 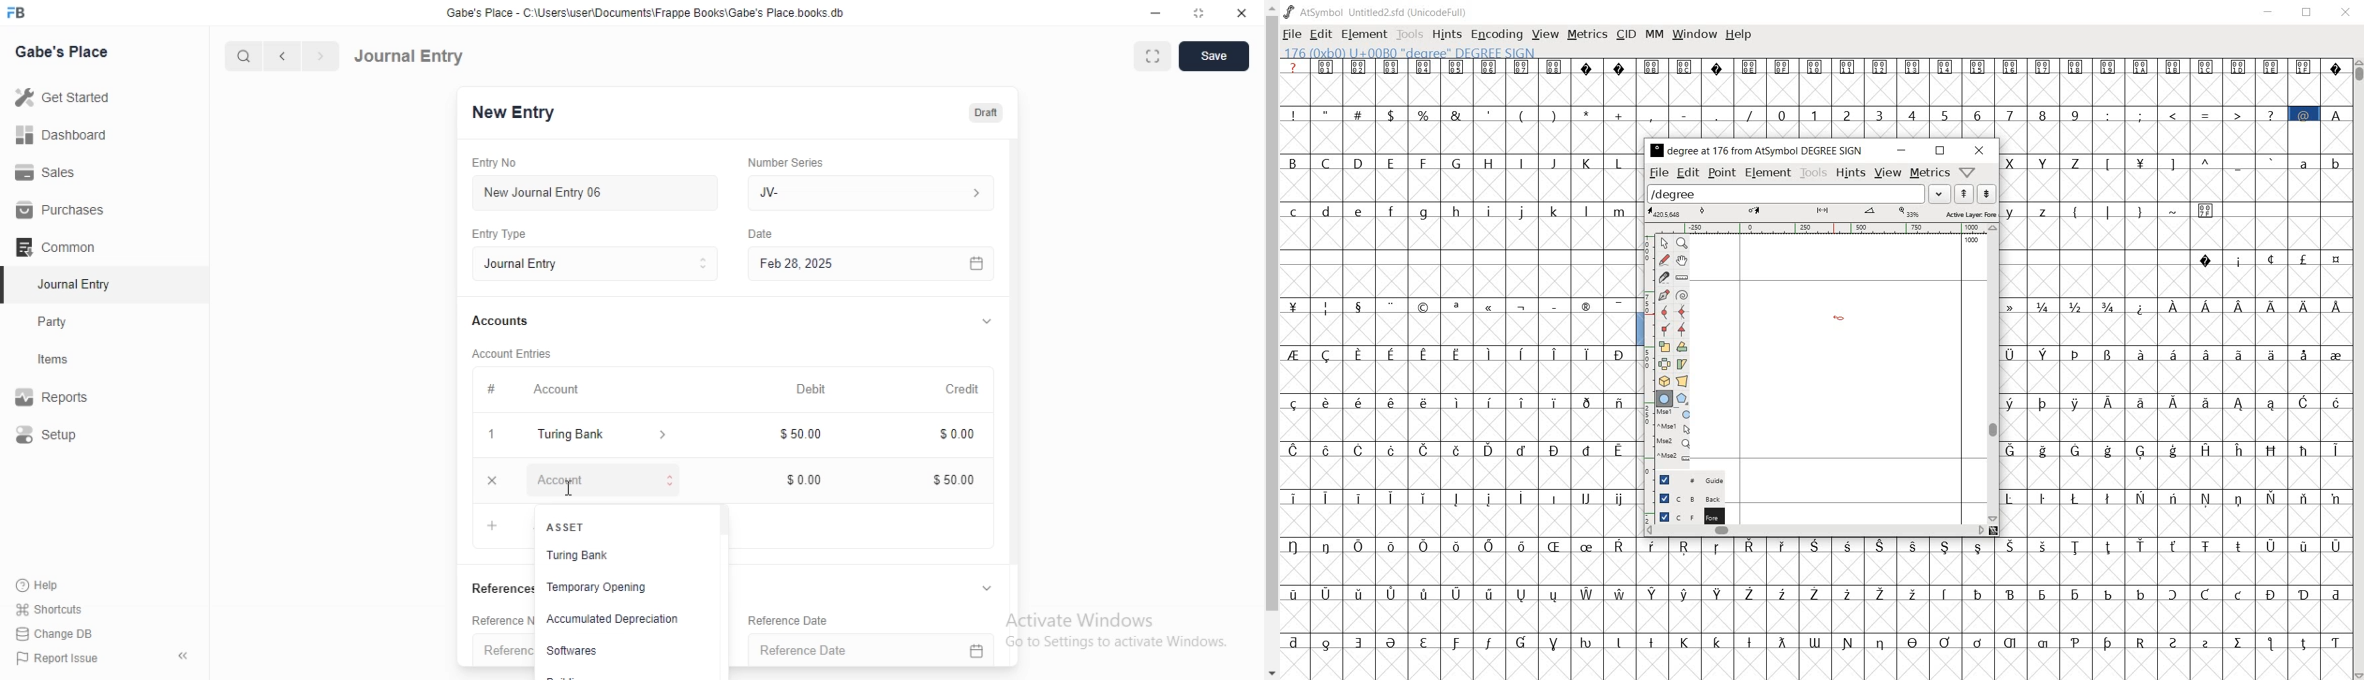 I want to click on special characters, so click(x=2269, y=259).